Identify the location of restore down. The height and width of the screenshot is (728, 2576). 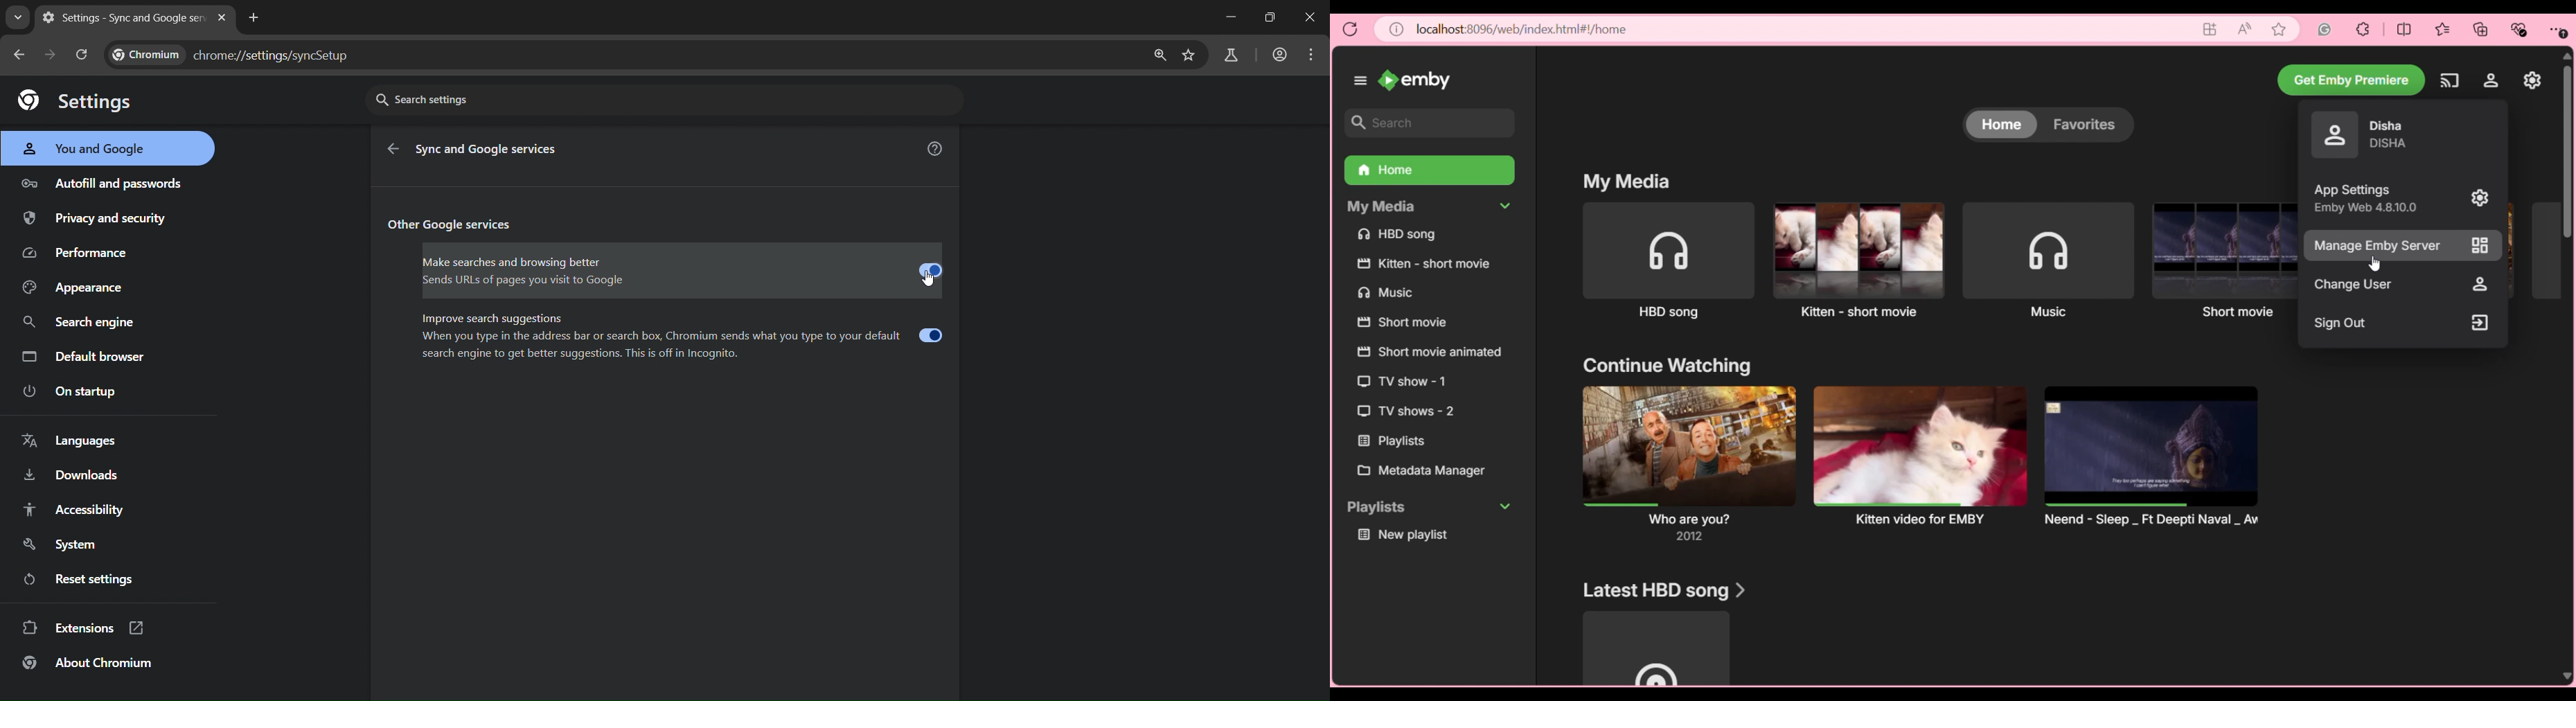
(1268, 17).